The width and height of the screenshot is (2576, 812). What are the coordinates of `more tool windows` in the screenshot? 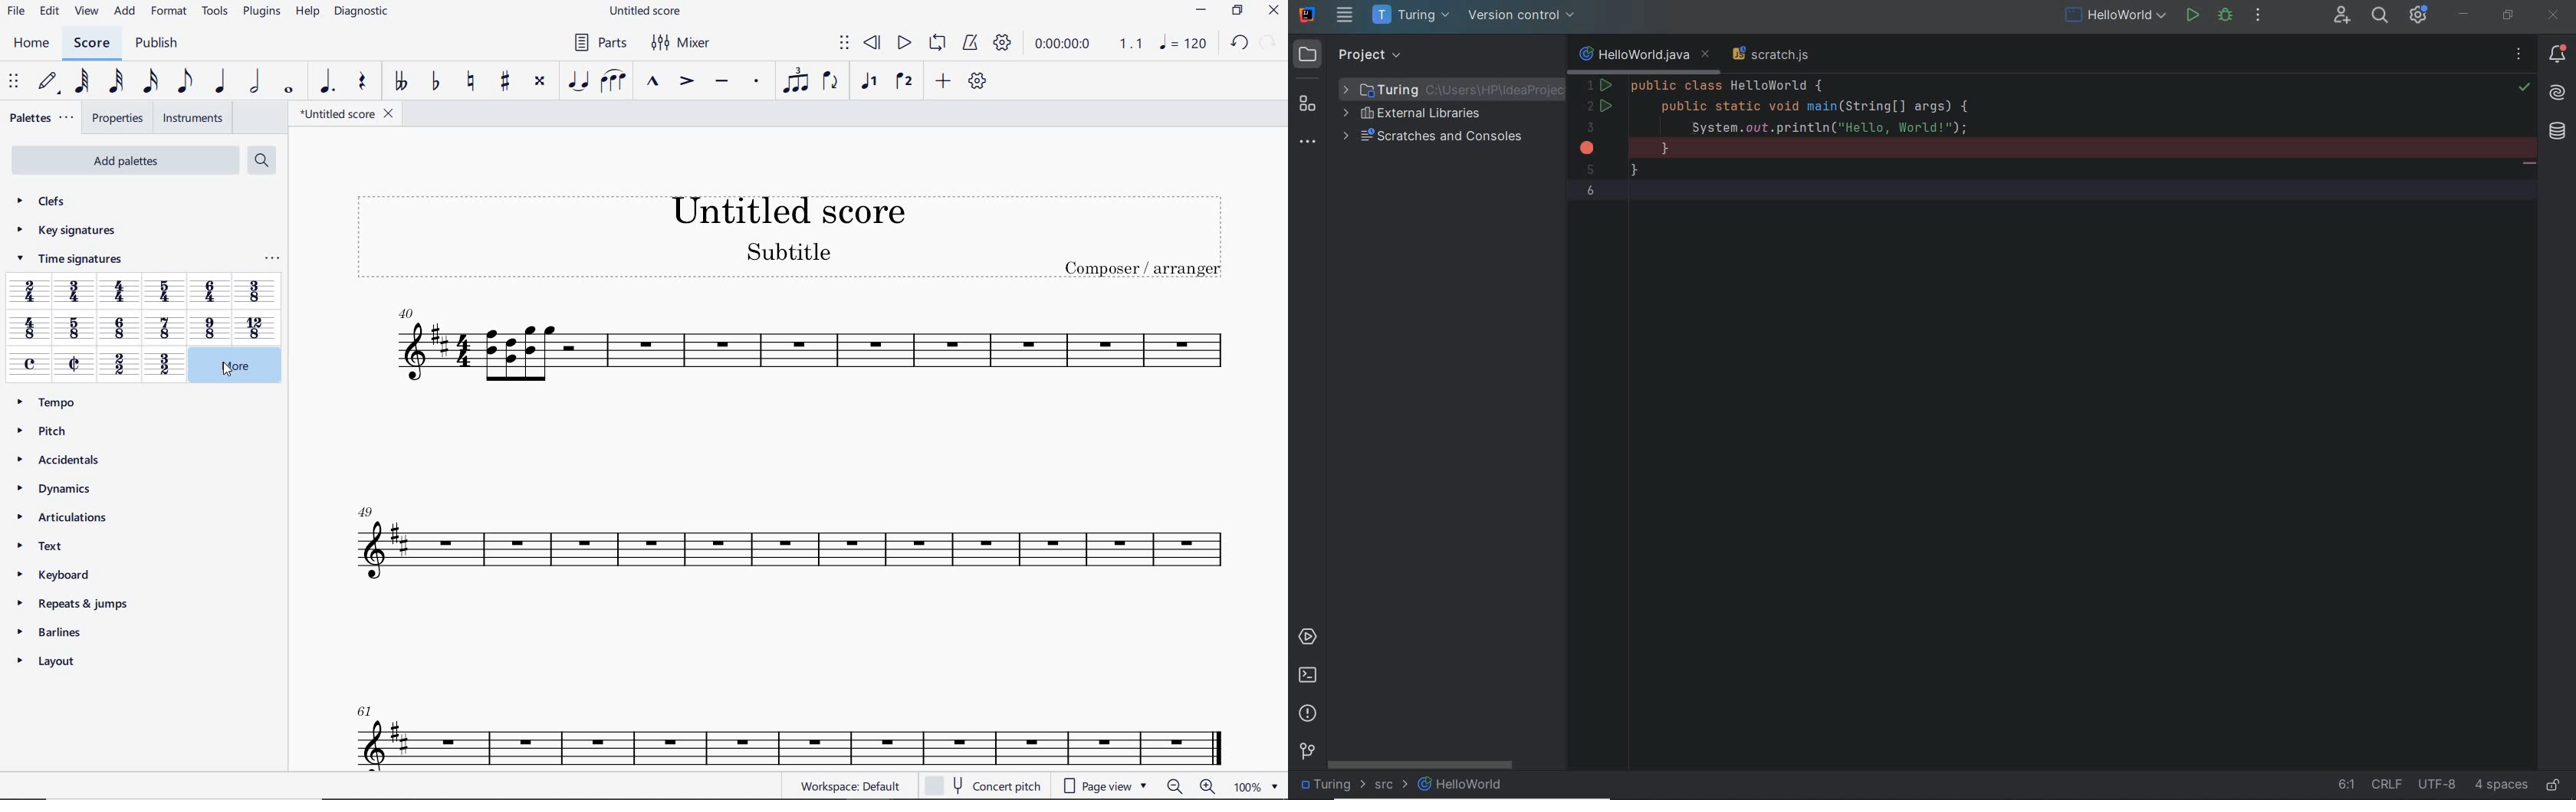 It's located at (1306, 143).